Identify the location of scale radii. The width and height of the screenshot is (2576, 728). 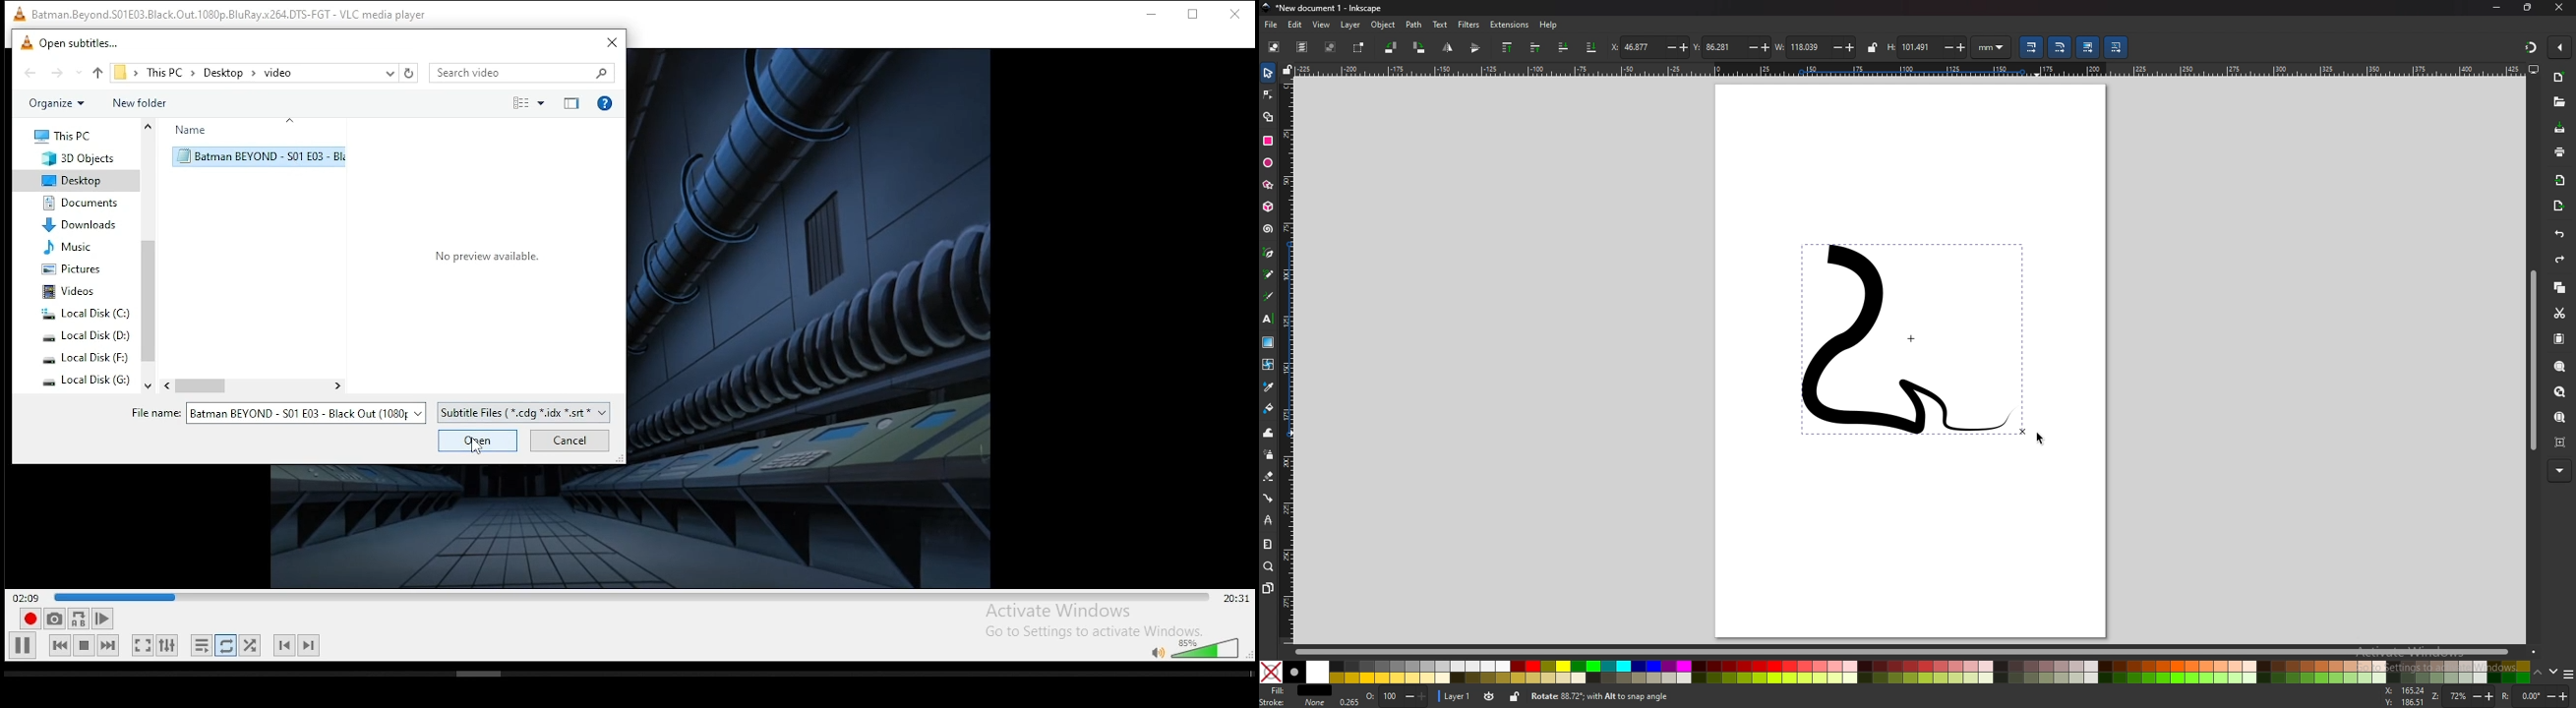
(2059, 47).